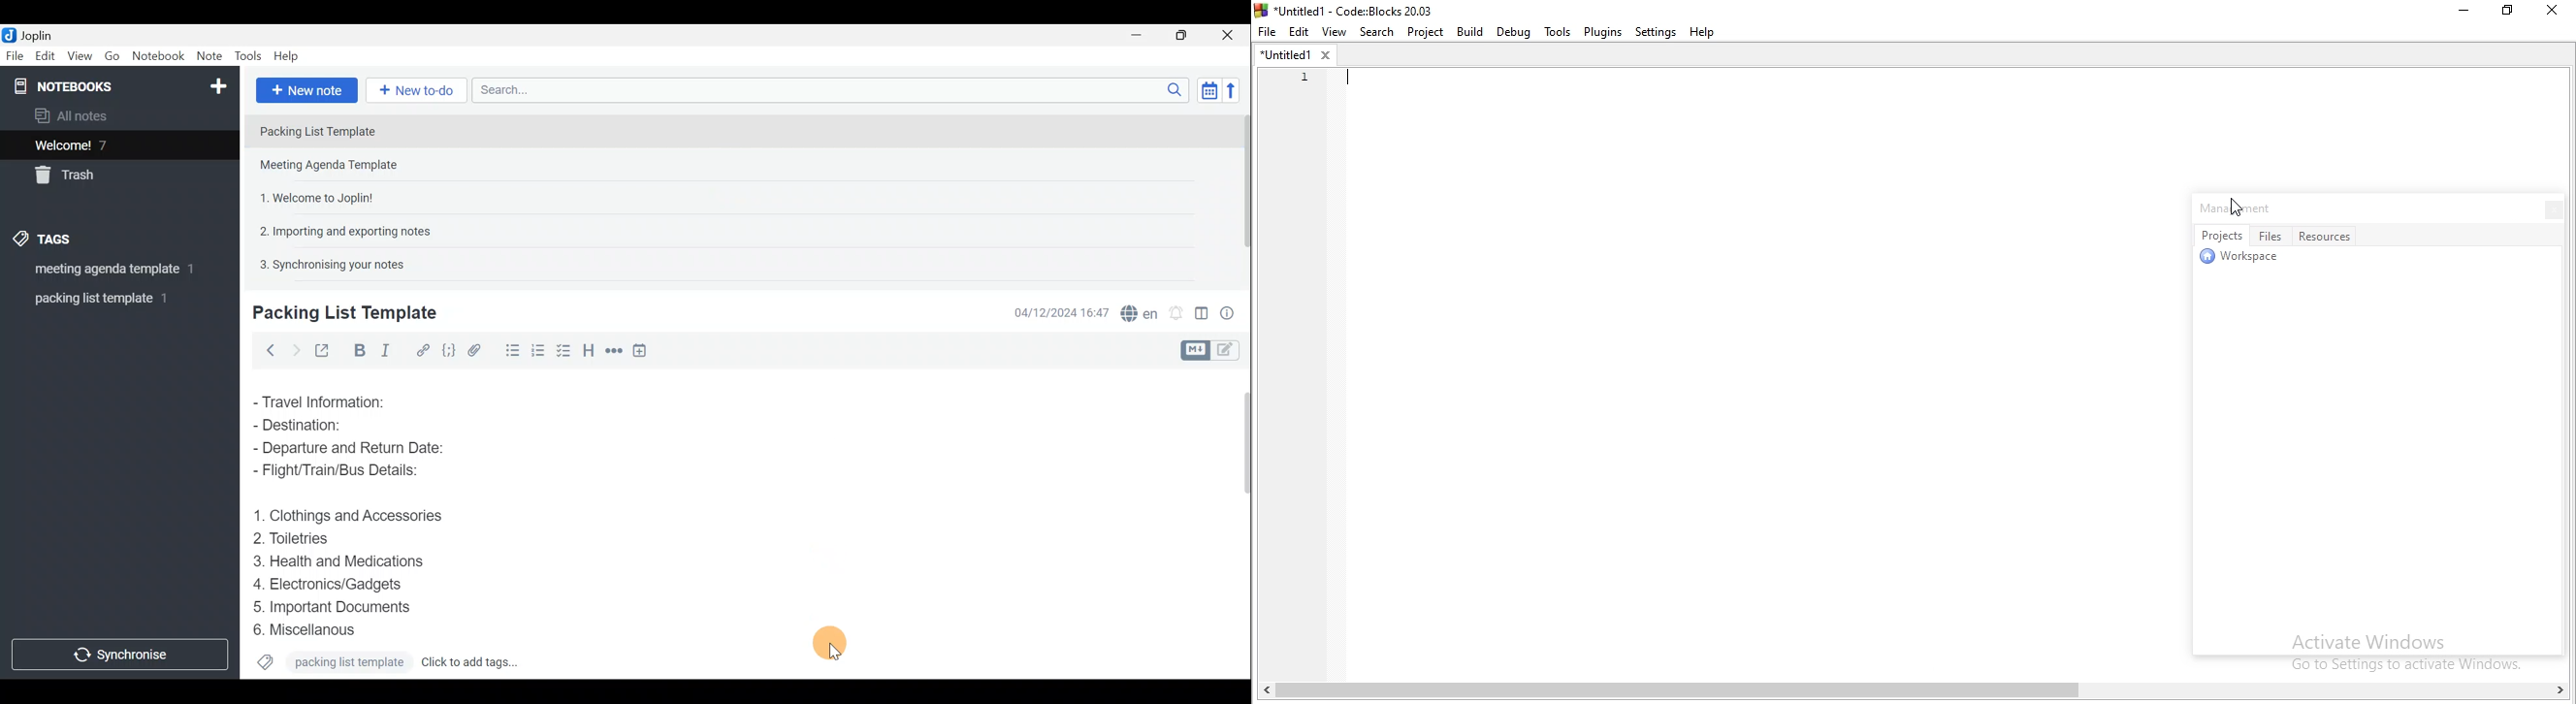  What do you see at coordinates (63, 241) in the screenshot?
I see `Tags` at bounding box center [63, 241].